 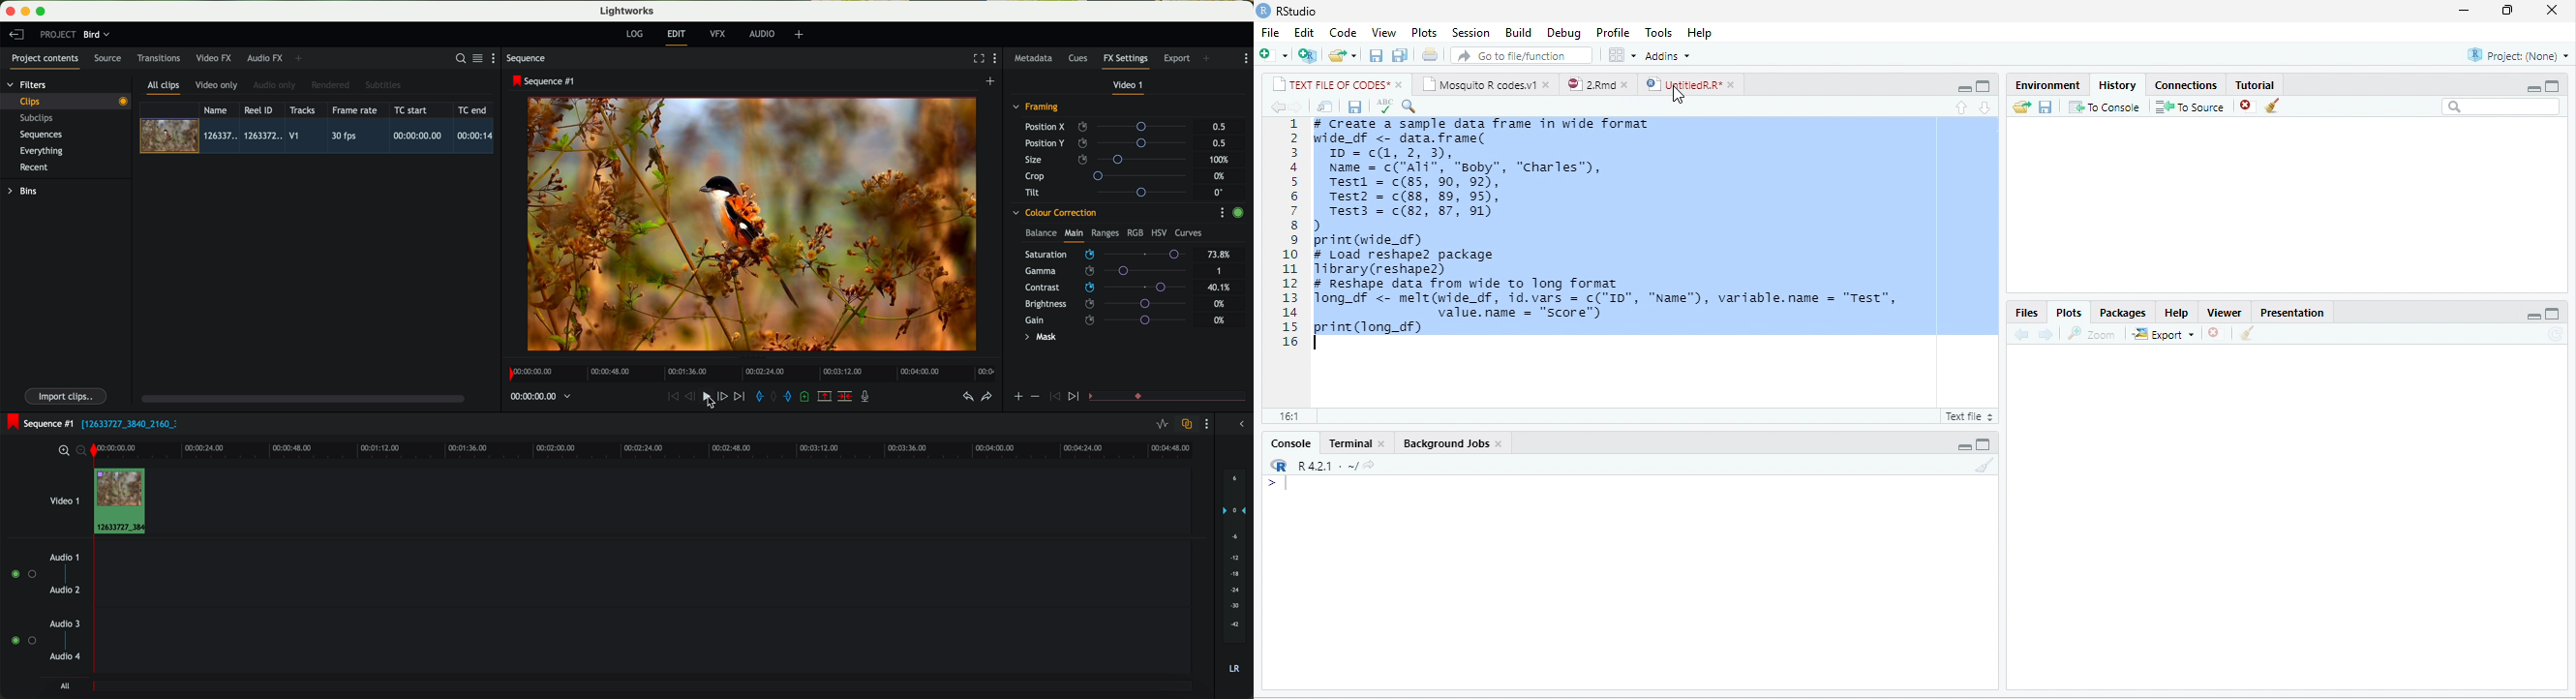 I want to click on balance, so click(x=1041, y=234).